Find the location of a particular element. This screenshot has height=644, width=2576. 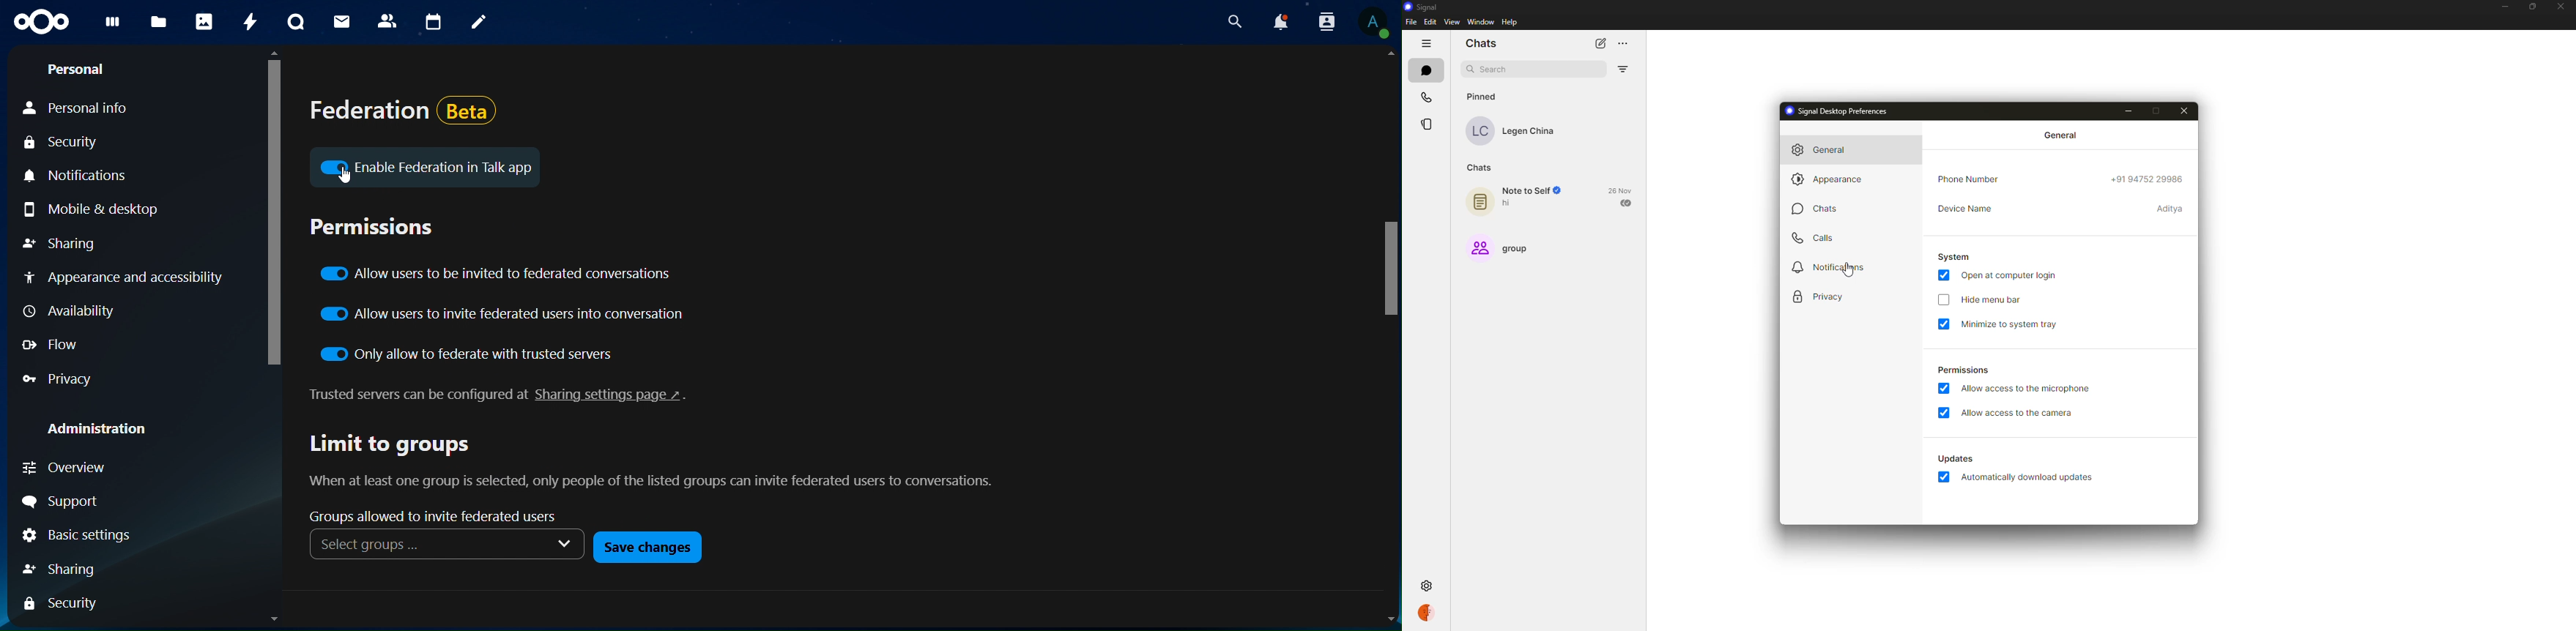

groups allowed to invite federated users is located at coordinates (442, 515).